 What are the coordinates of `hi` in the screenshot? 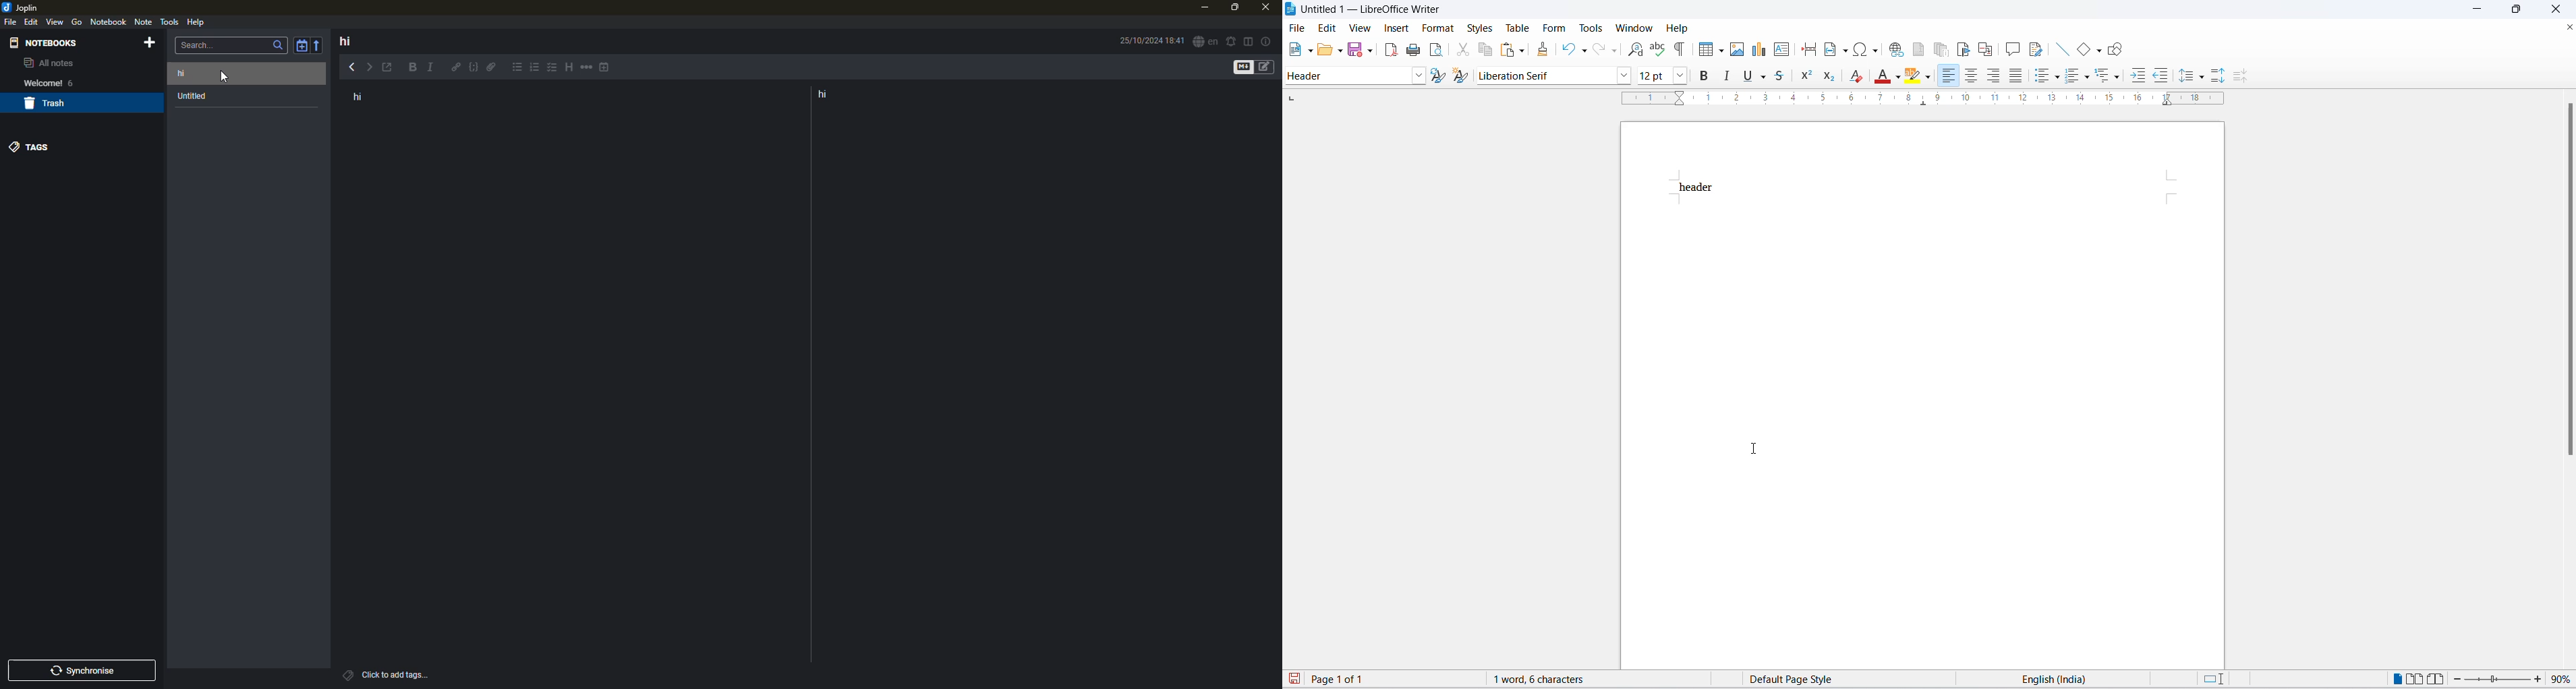 It's located at (828, 95).